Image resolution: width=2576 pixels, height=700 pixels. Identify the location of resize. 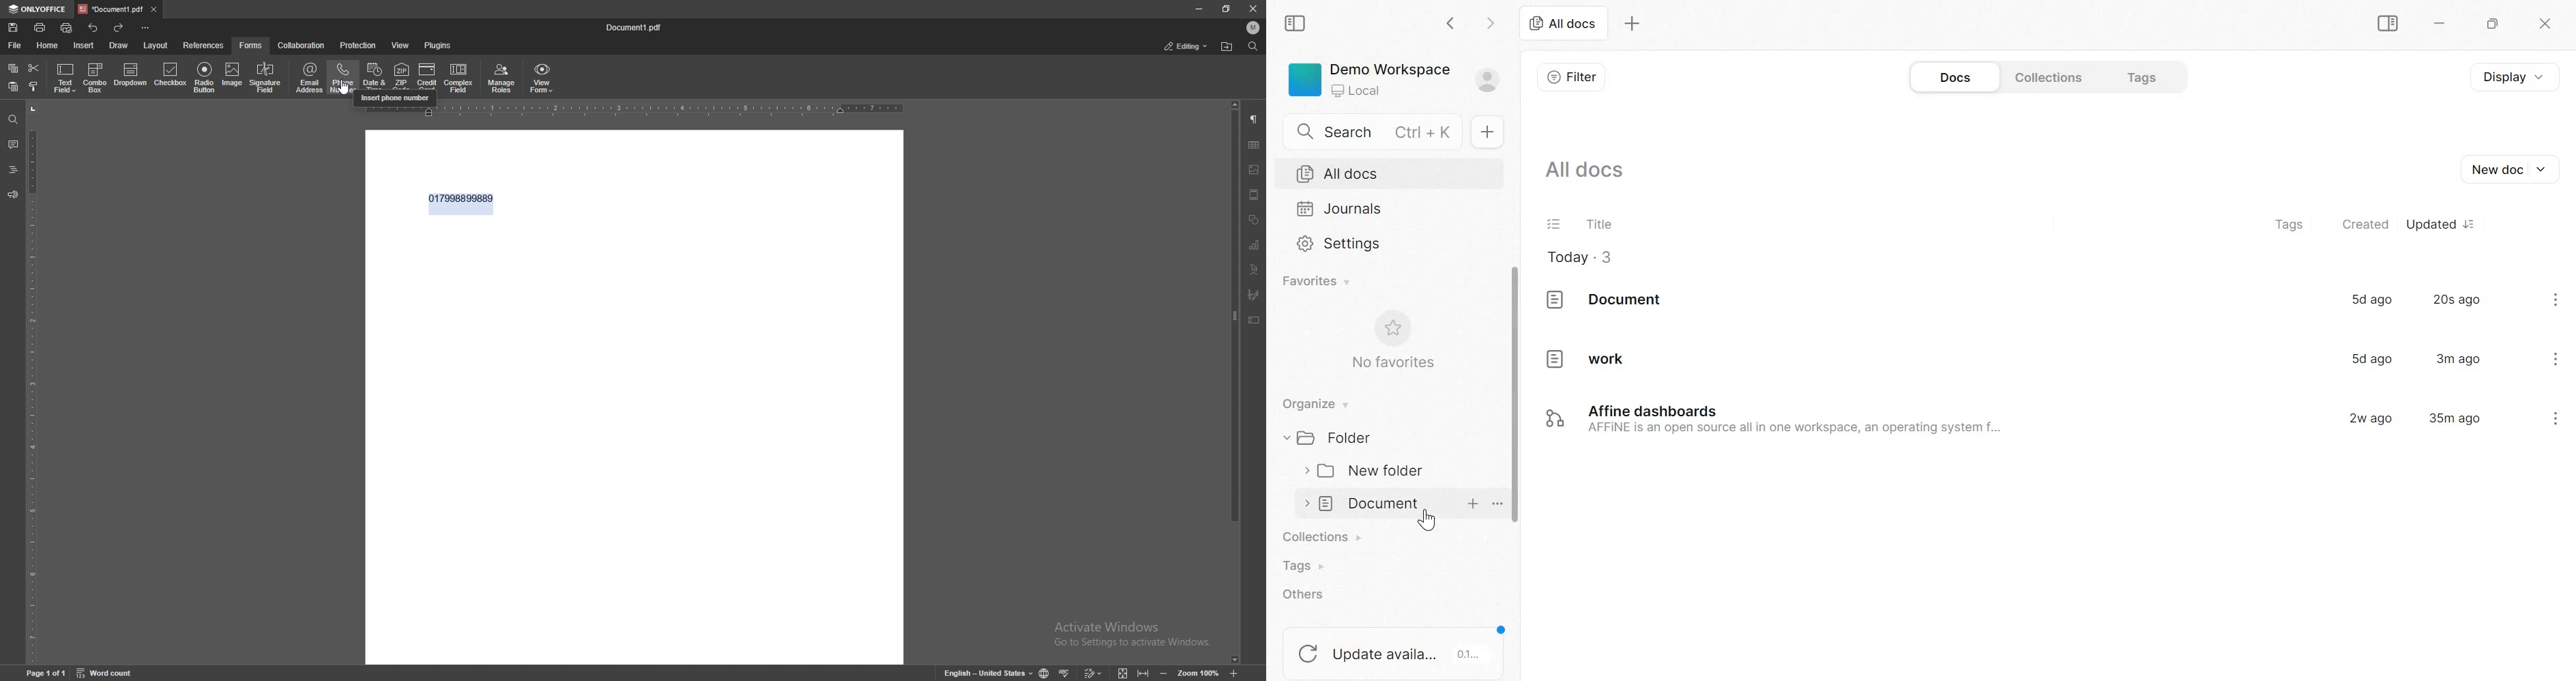
(1228, 9).